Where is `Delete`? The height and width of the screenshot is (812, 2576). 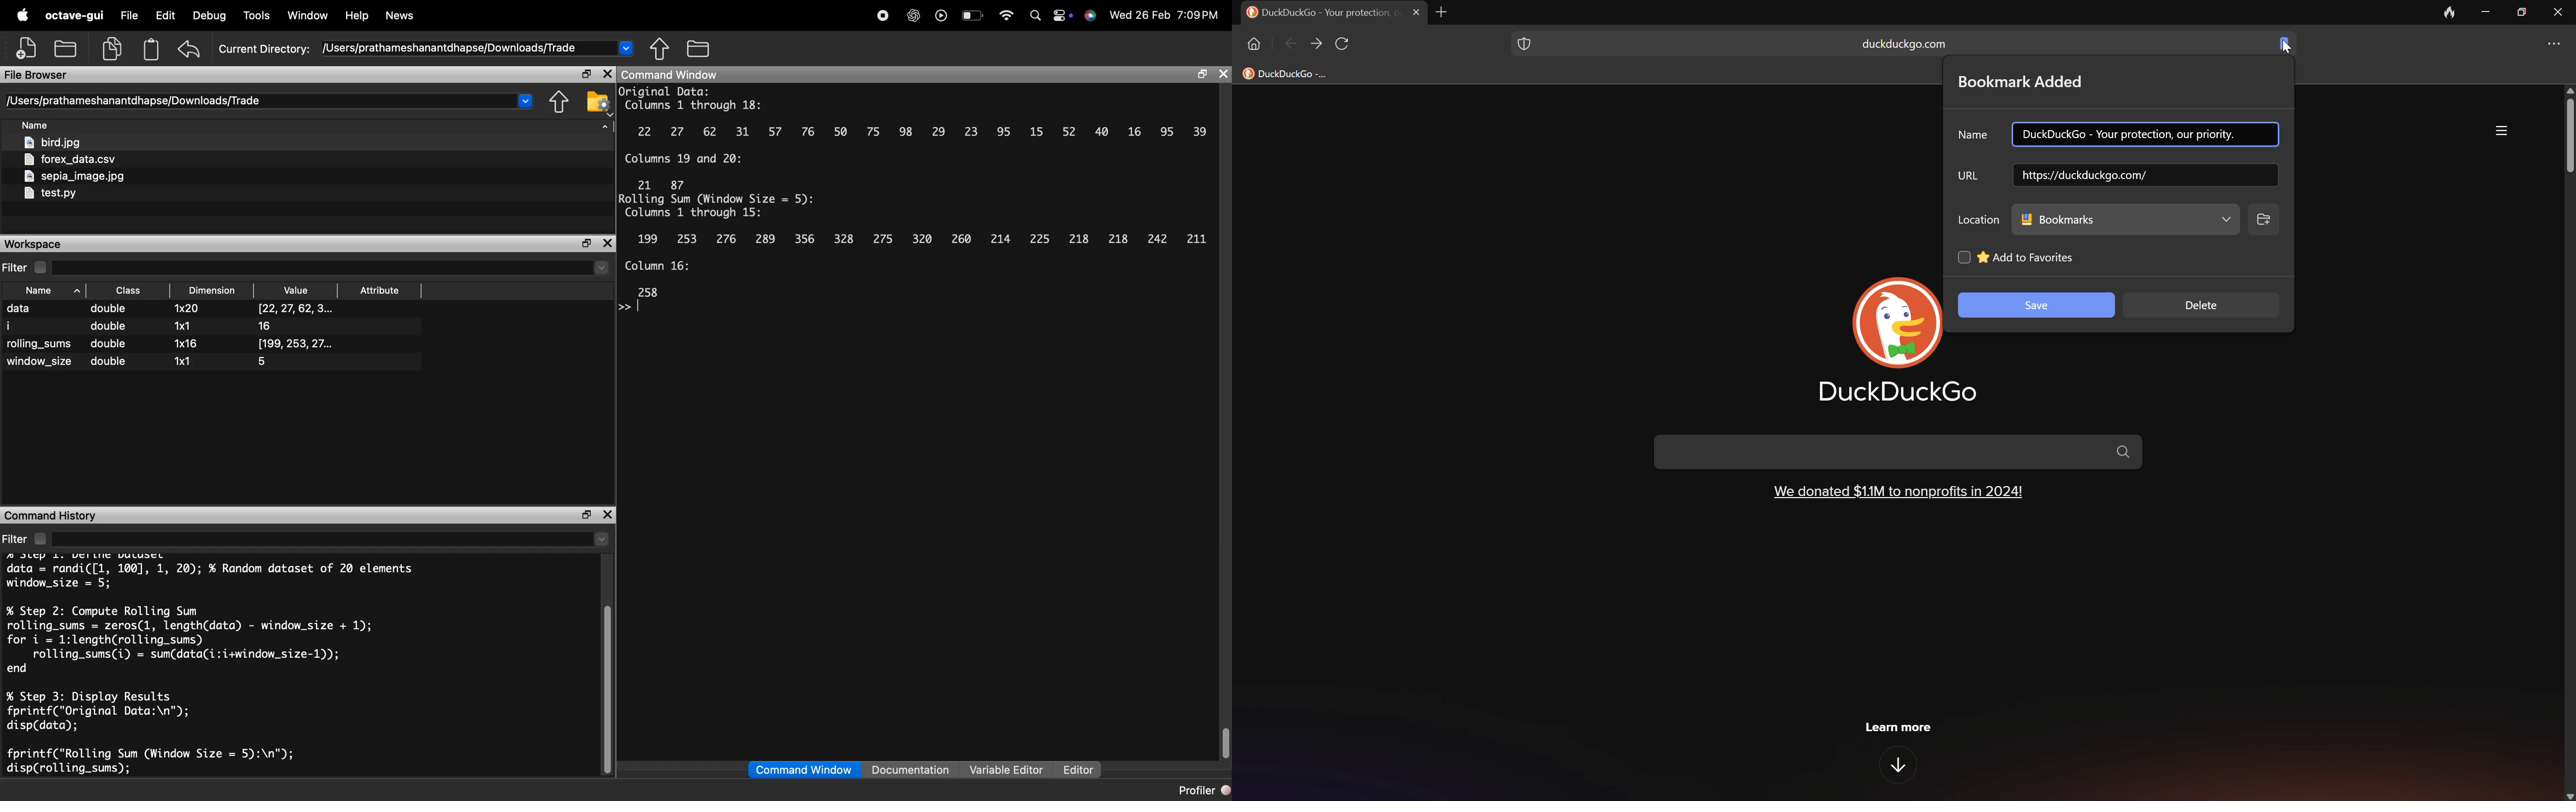 Delete is located at coordinates (2203, 305).